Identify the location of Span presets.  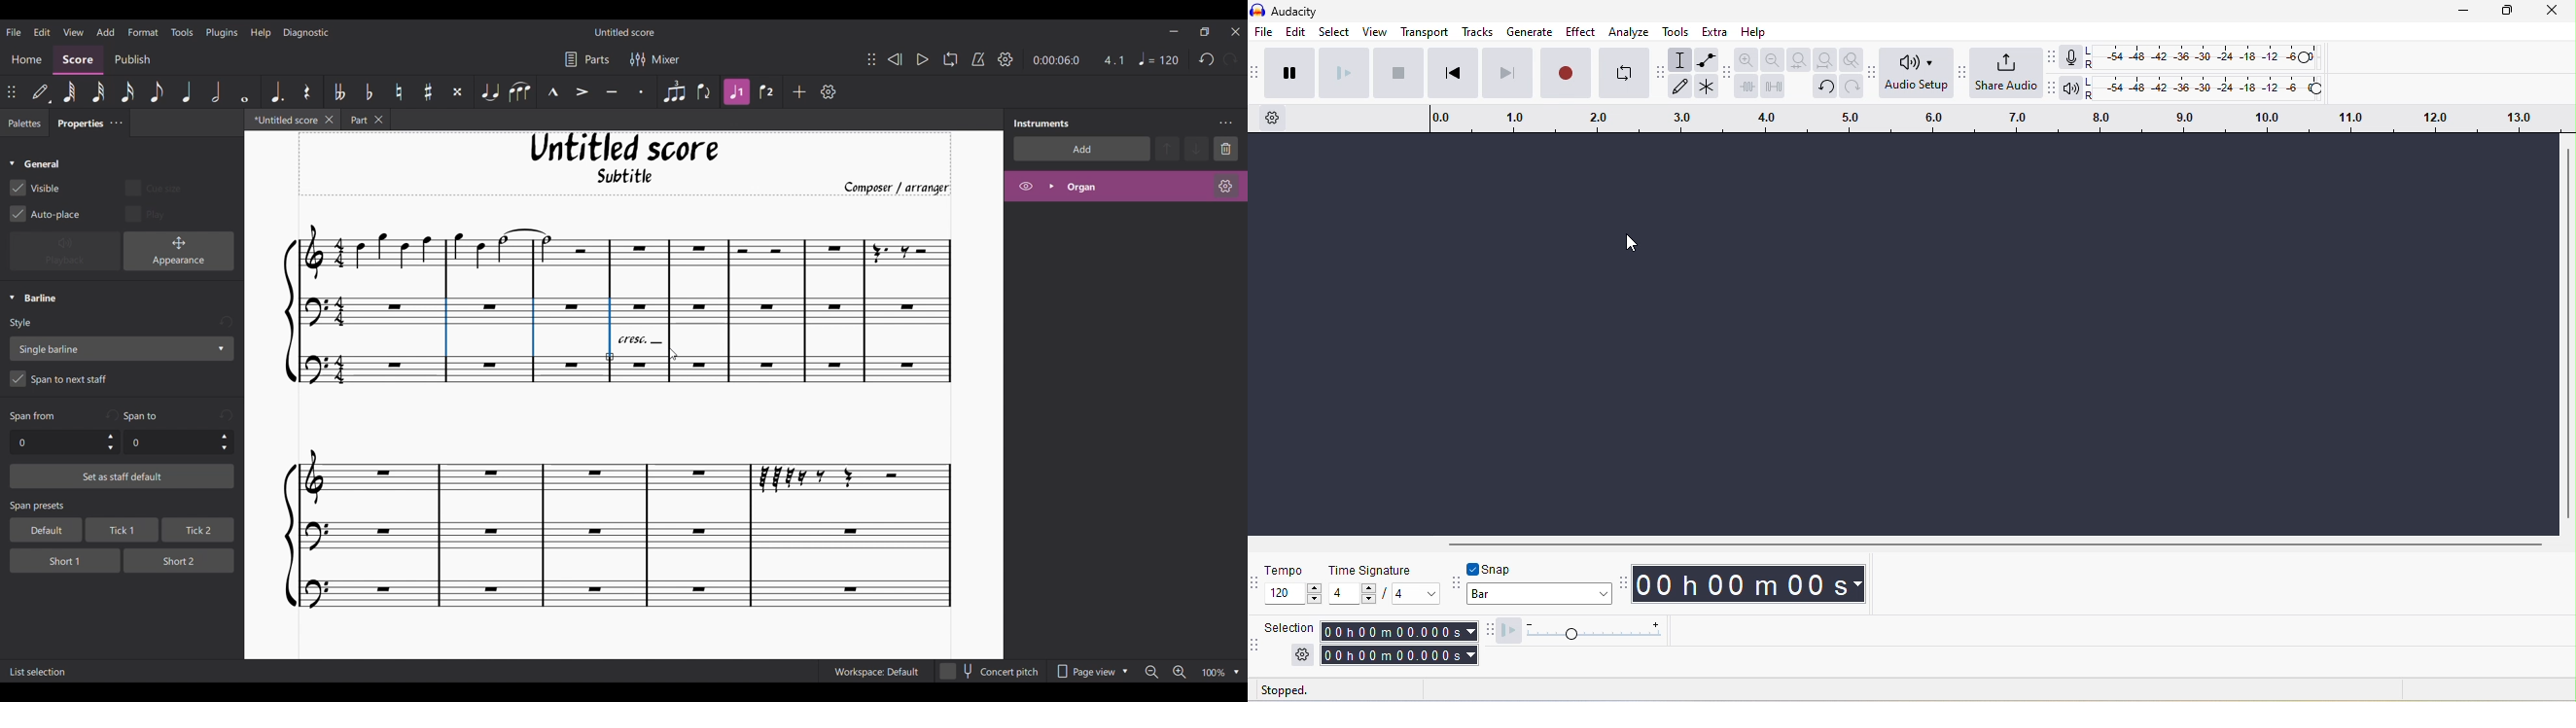
(123, 507).